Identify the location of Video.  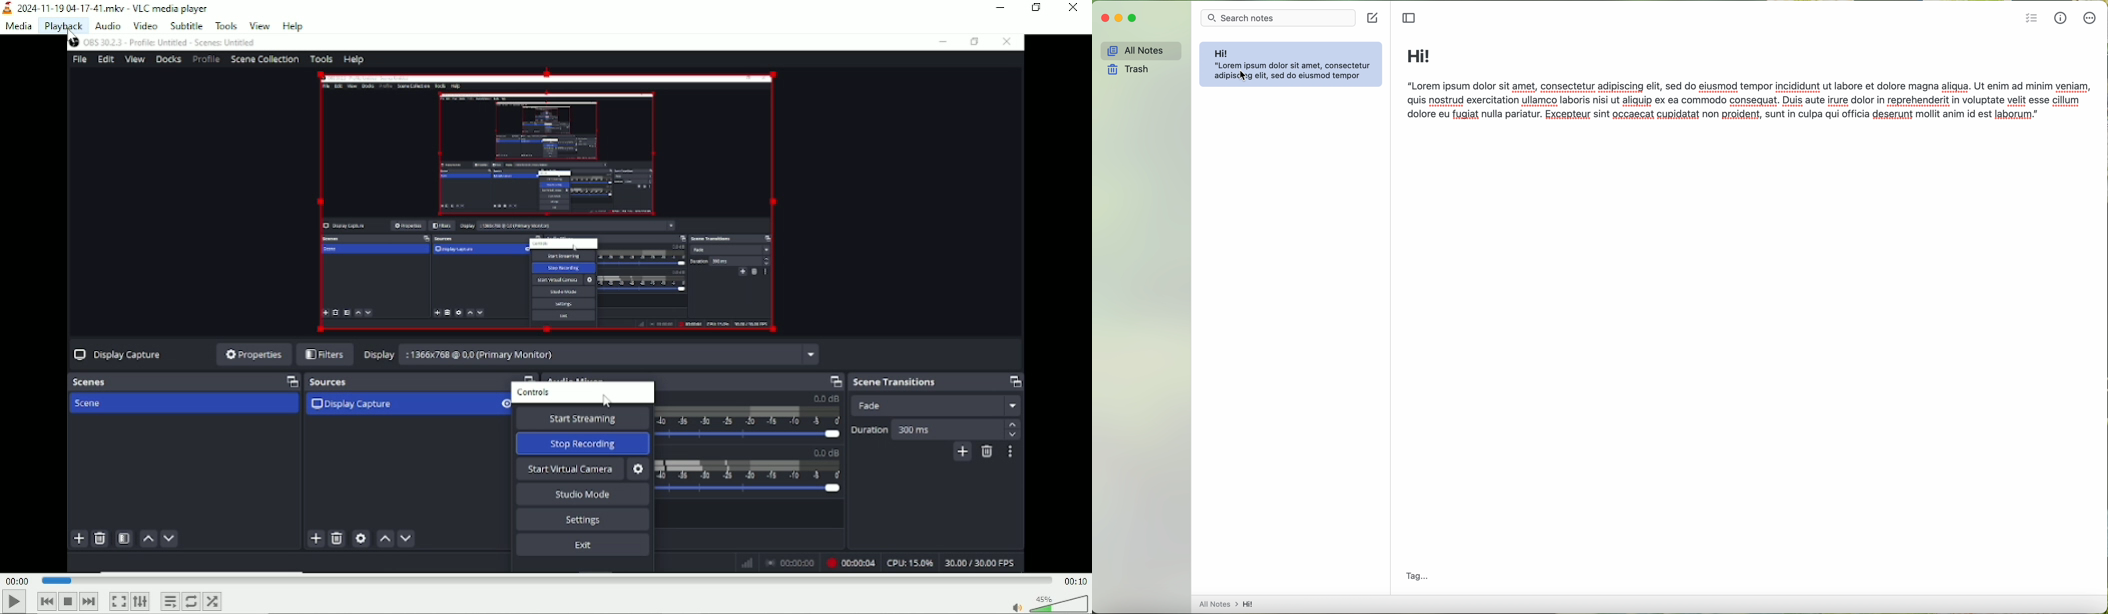
(146, 25).